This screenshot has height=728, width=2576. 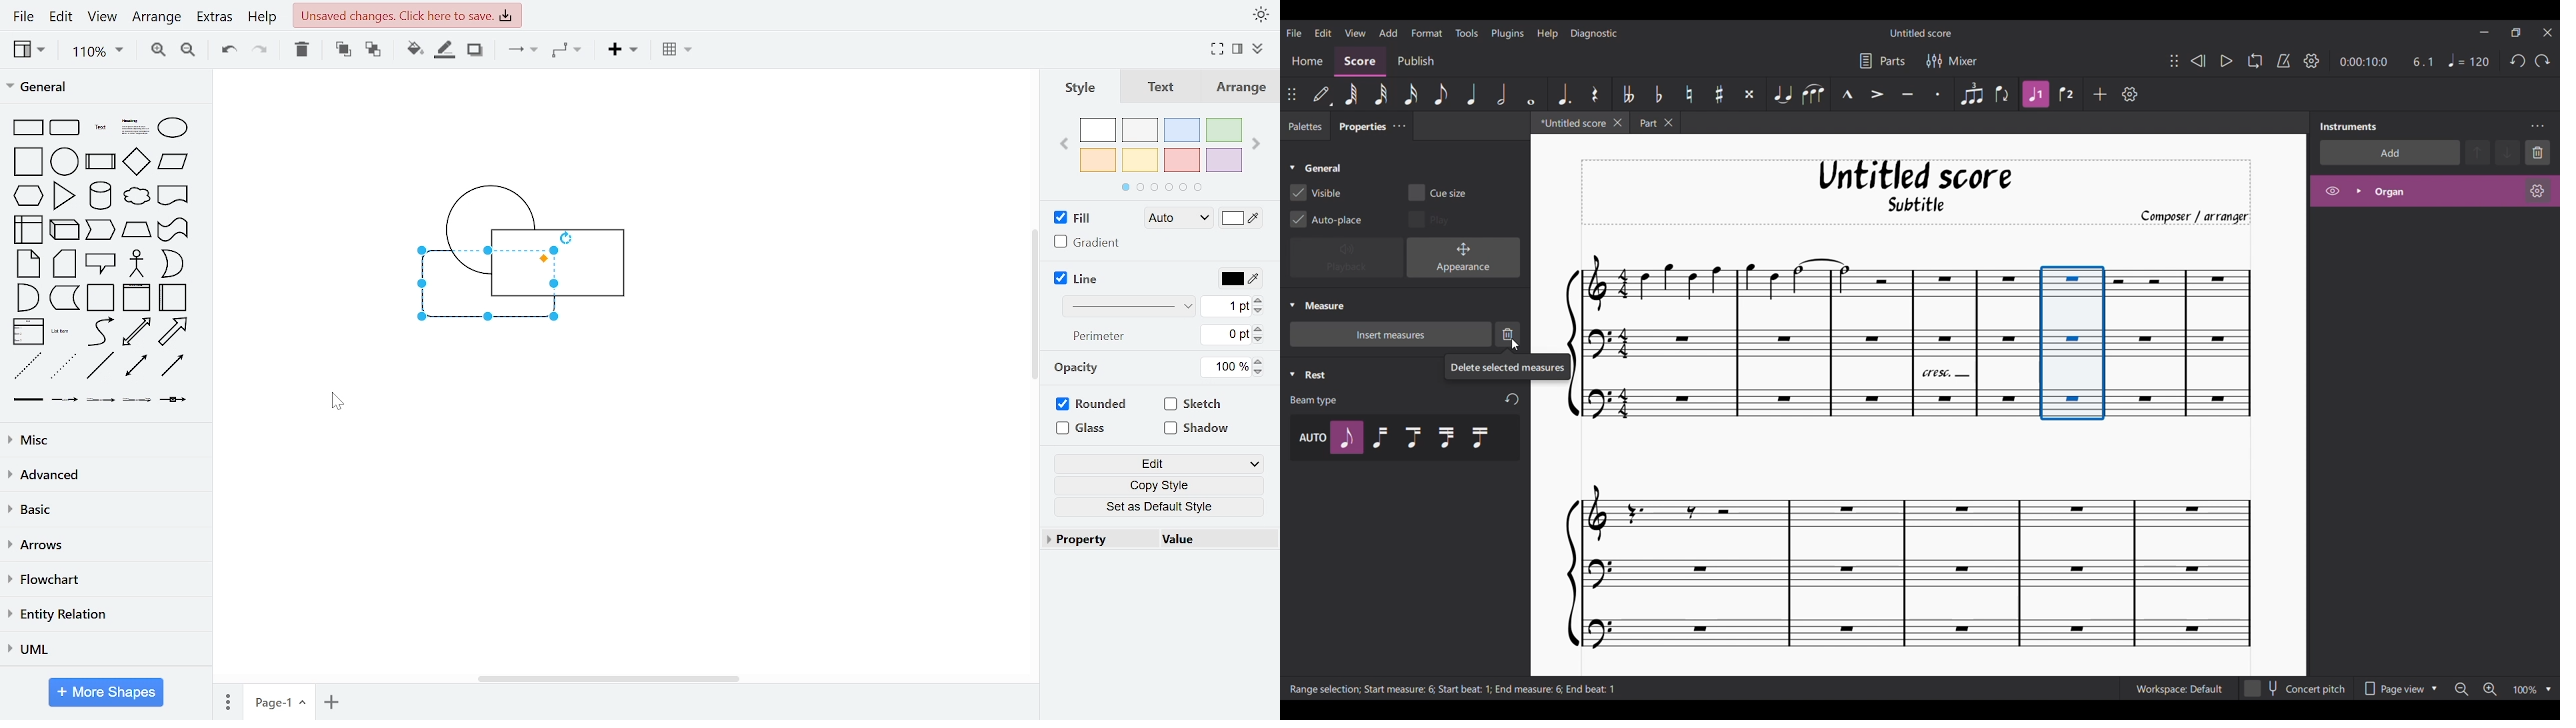 I want to click on parallelogram, so click(x=173, y=163).